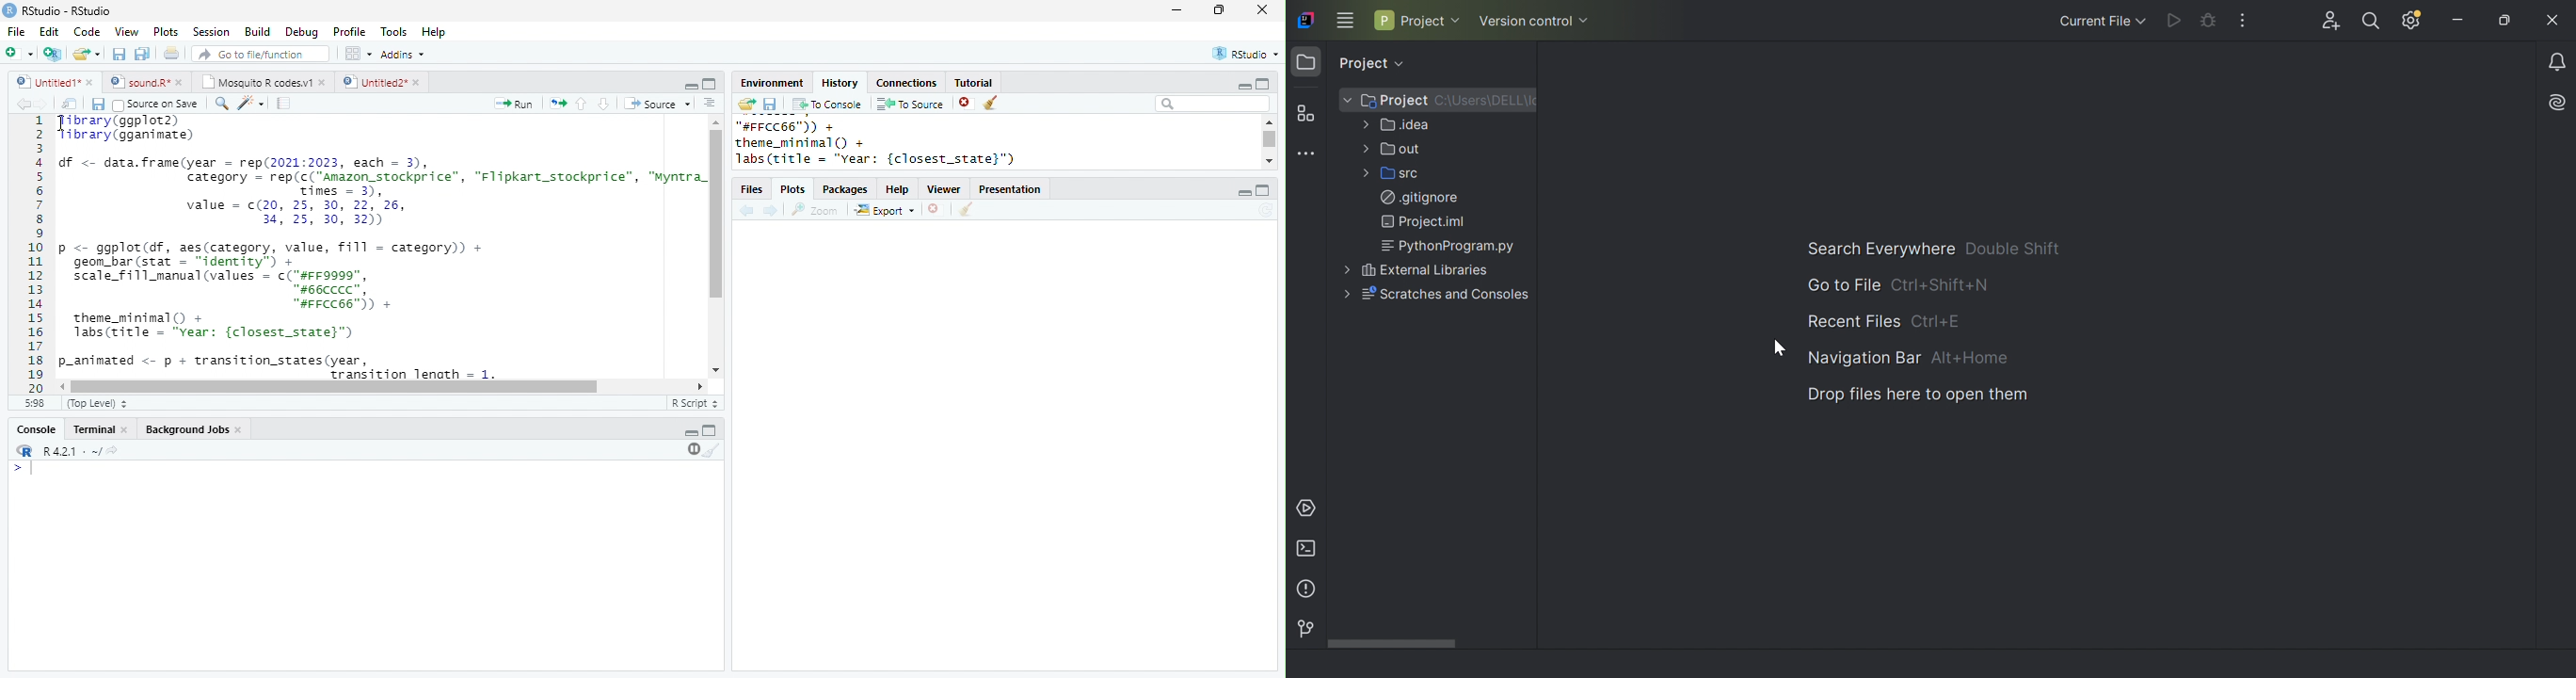 The width and height of the screenshot is (2576, 700). I want to click on Run, so click(516, 104).